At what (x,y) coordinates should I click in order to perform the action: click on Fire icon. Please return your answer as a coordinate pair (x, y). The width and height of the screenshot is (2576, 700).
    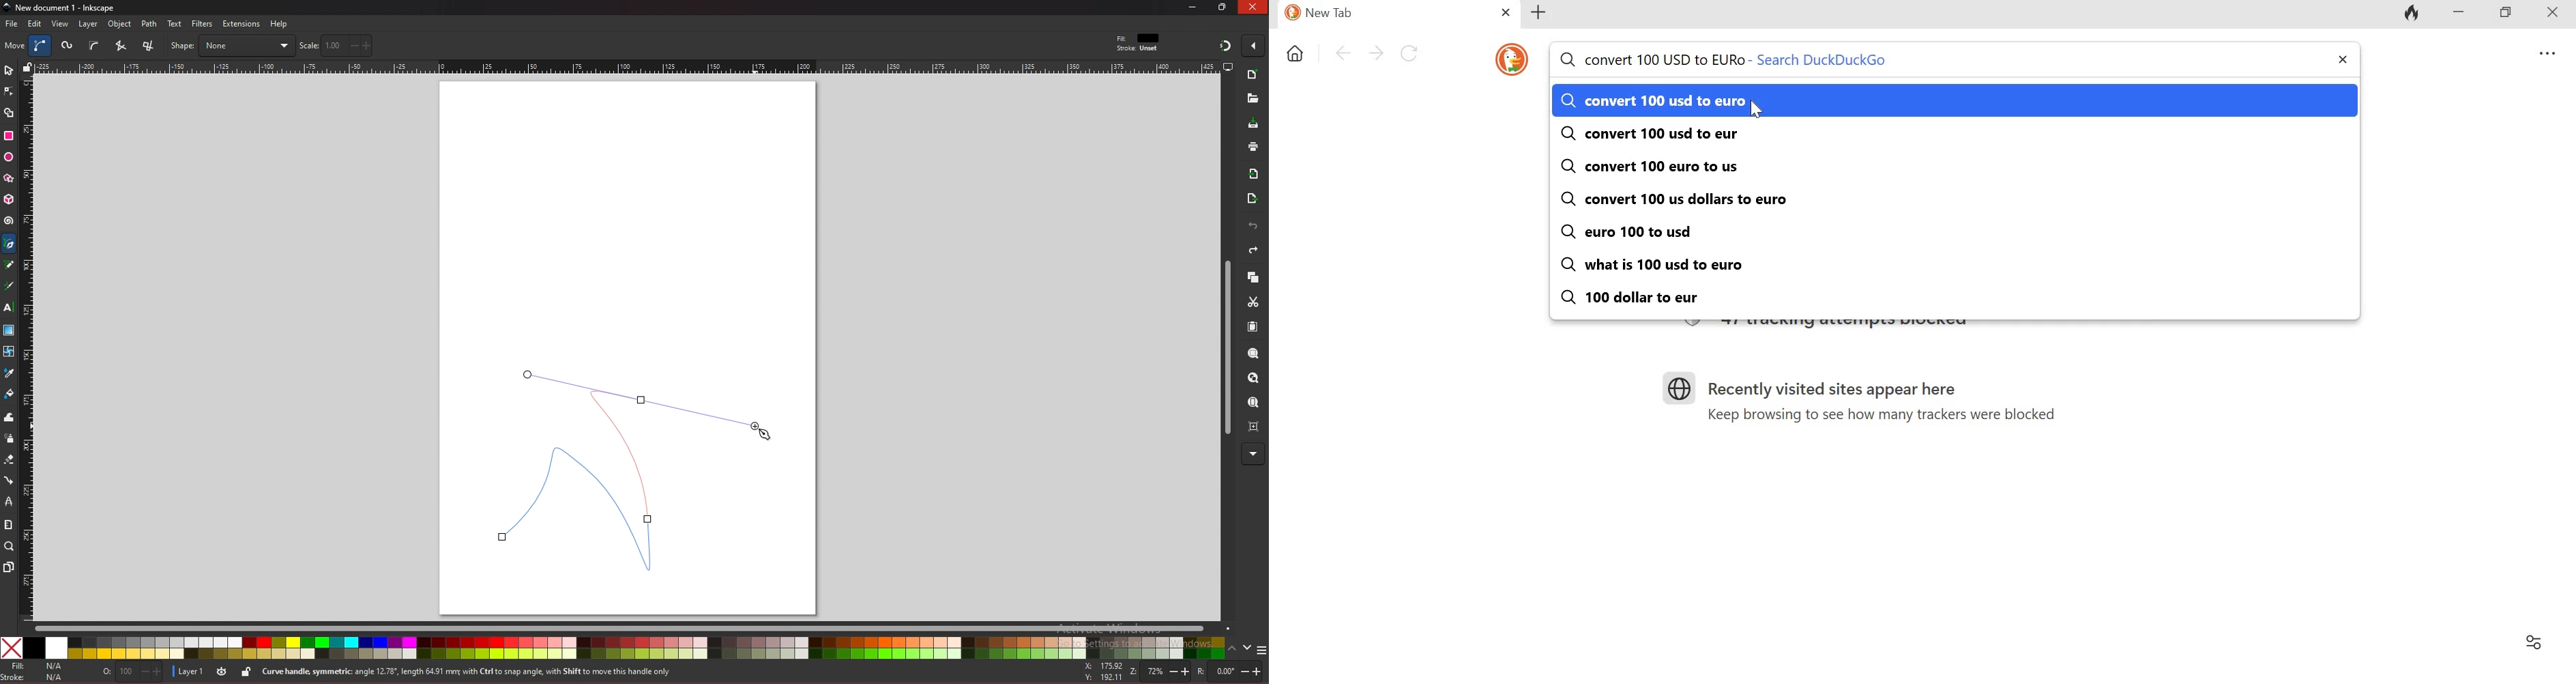
    Looking at the image, I should click on (2410, 15).